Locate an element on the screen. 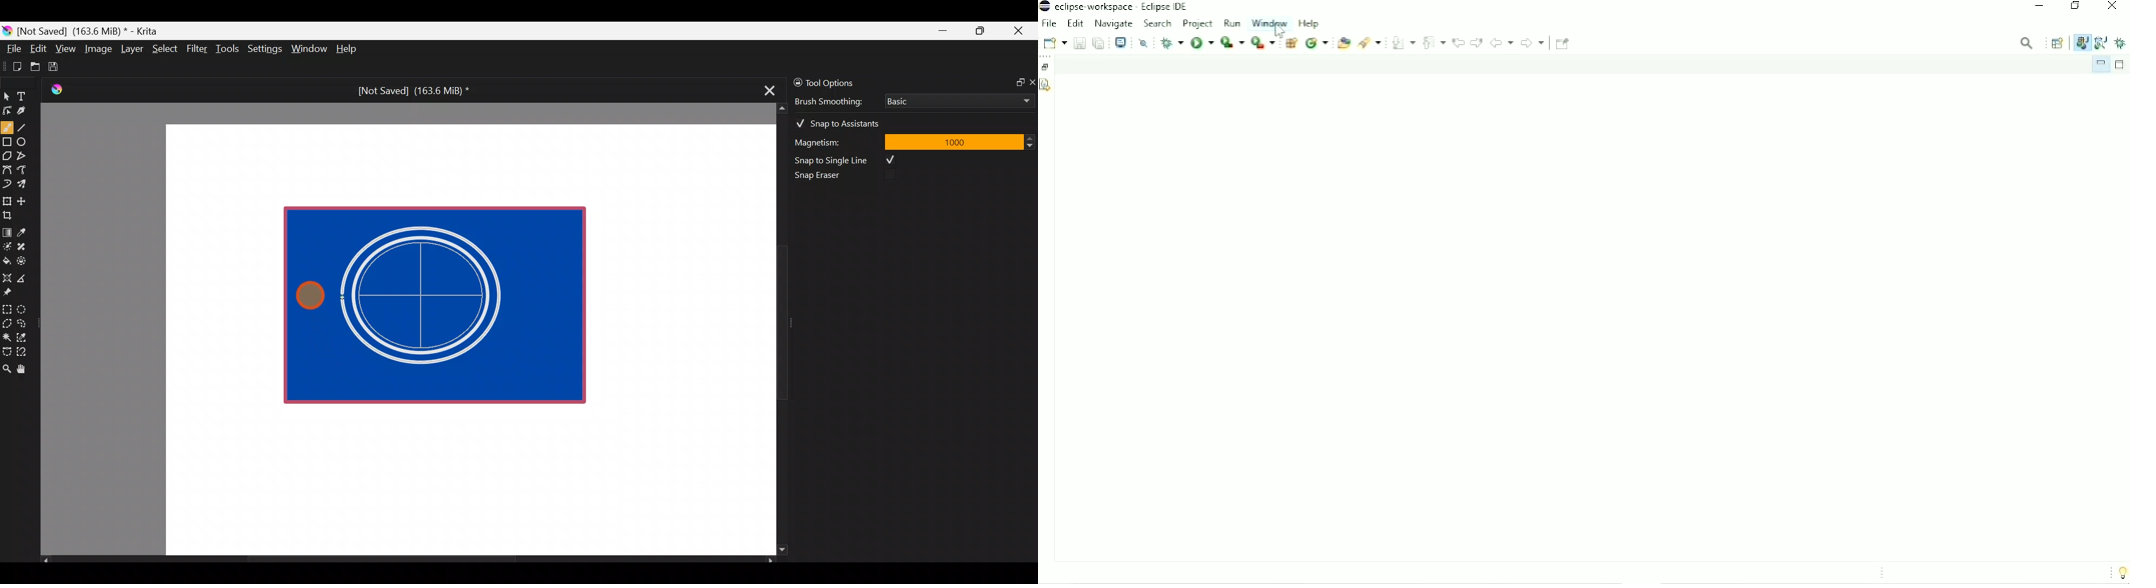 This screenshot has height=588, width=2156. Run is located at coordinates (1233, 23).